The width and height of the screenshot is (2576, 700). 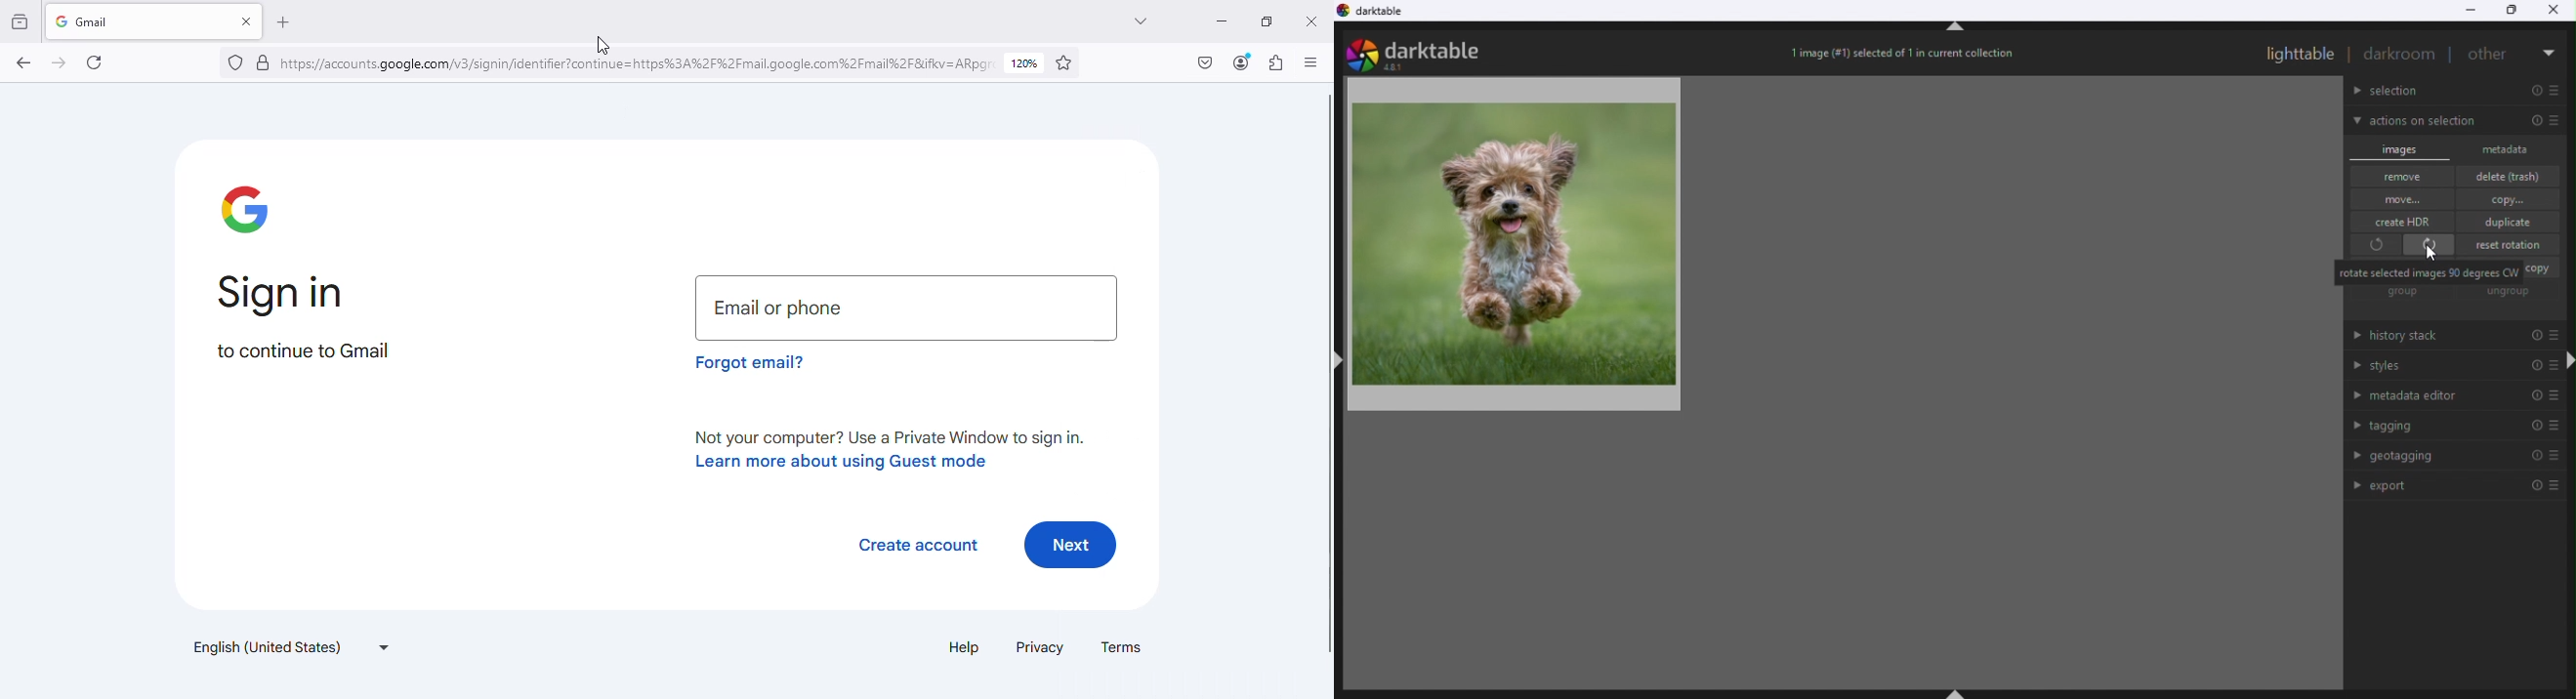 I want to click on cursor, so click(x=603, y=46).